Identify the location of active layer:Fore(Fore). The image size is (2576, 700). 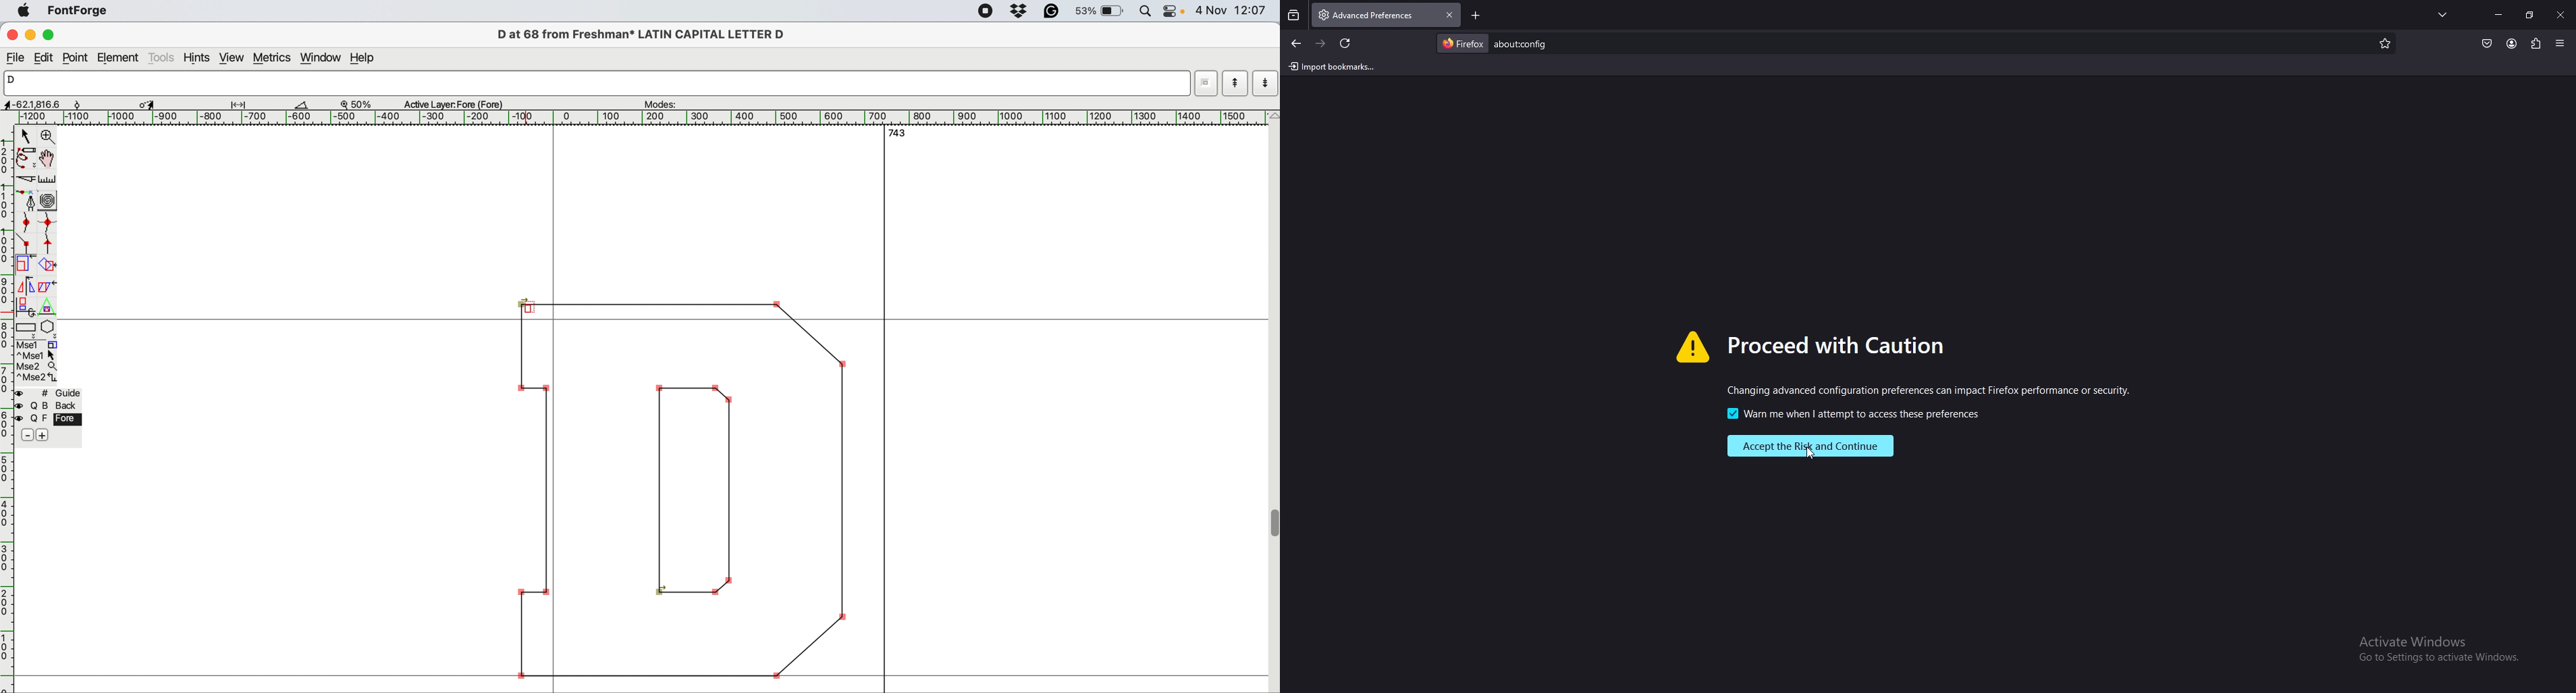
(458, 105).